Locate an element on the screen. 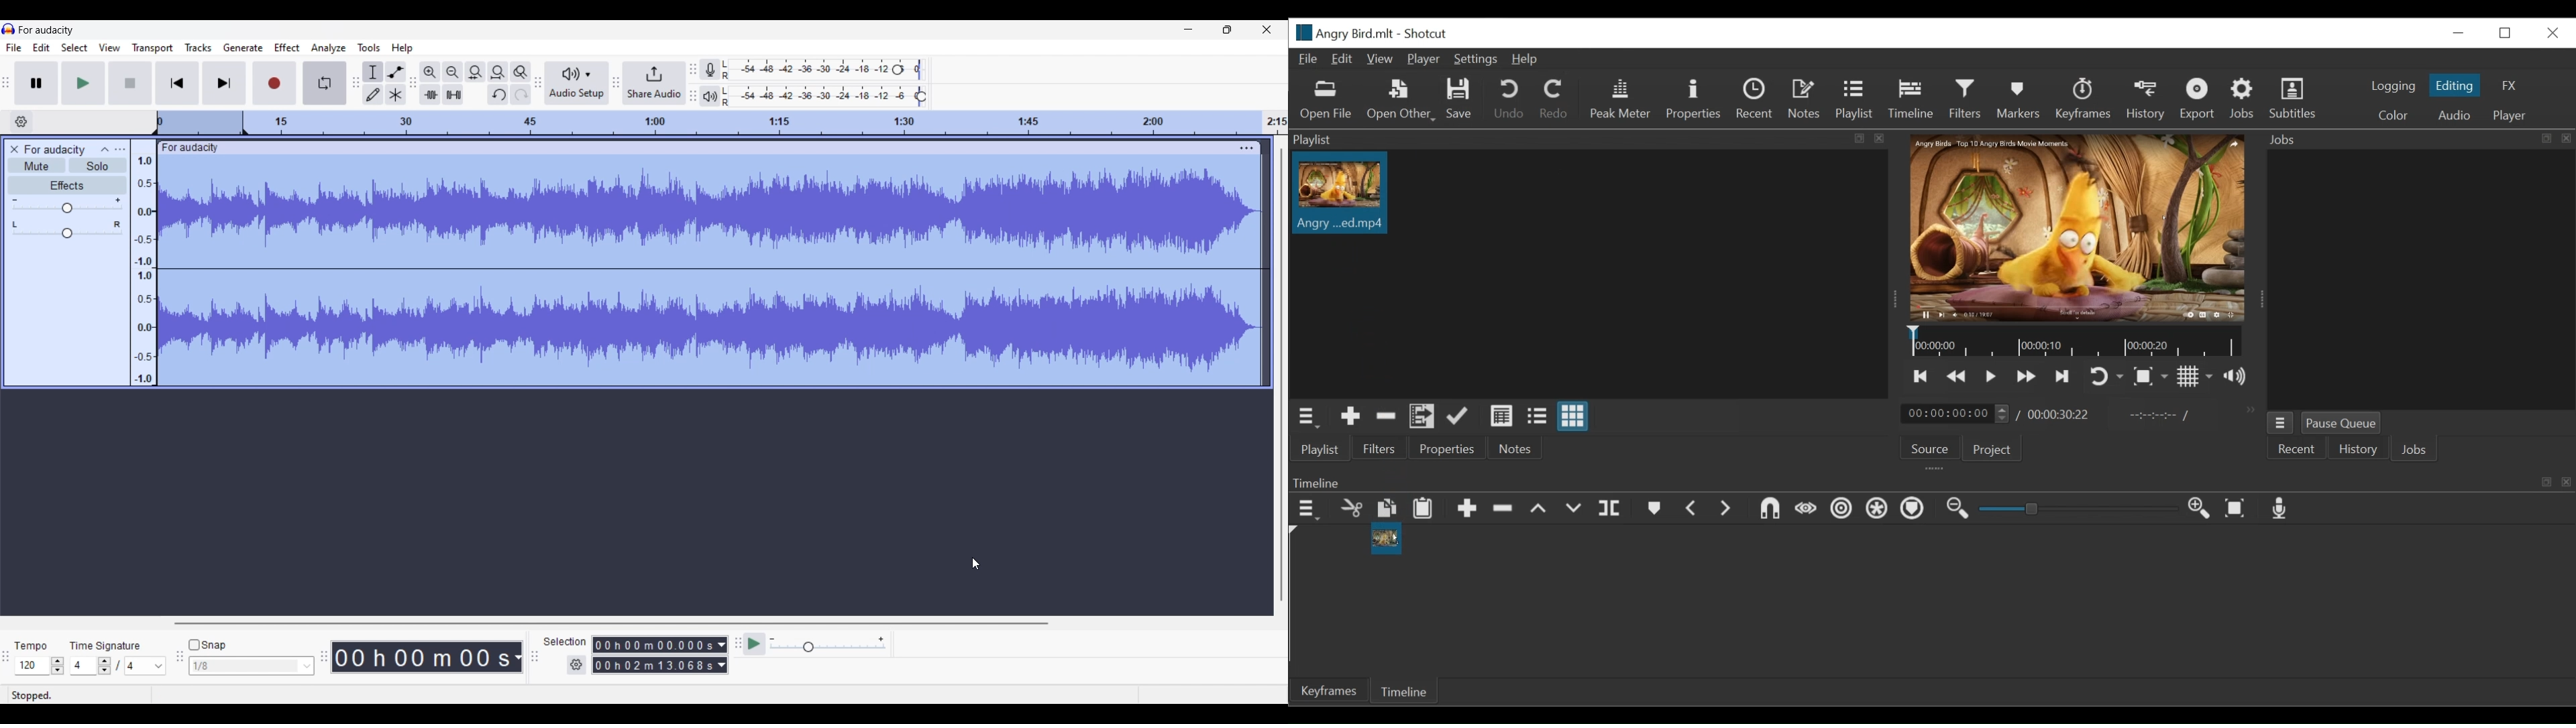 This screenshot has height=728, width=2576. Pause is located at coordinates (36, 82).